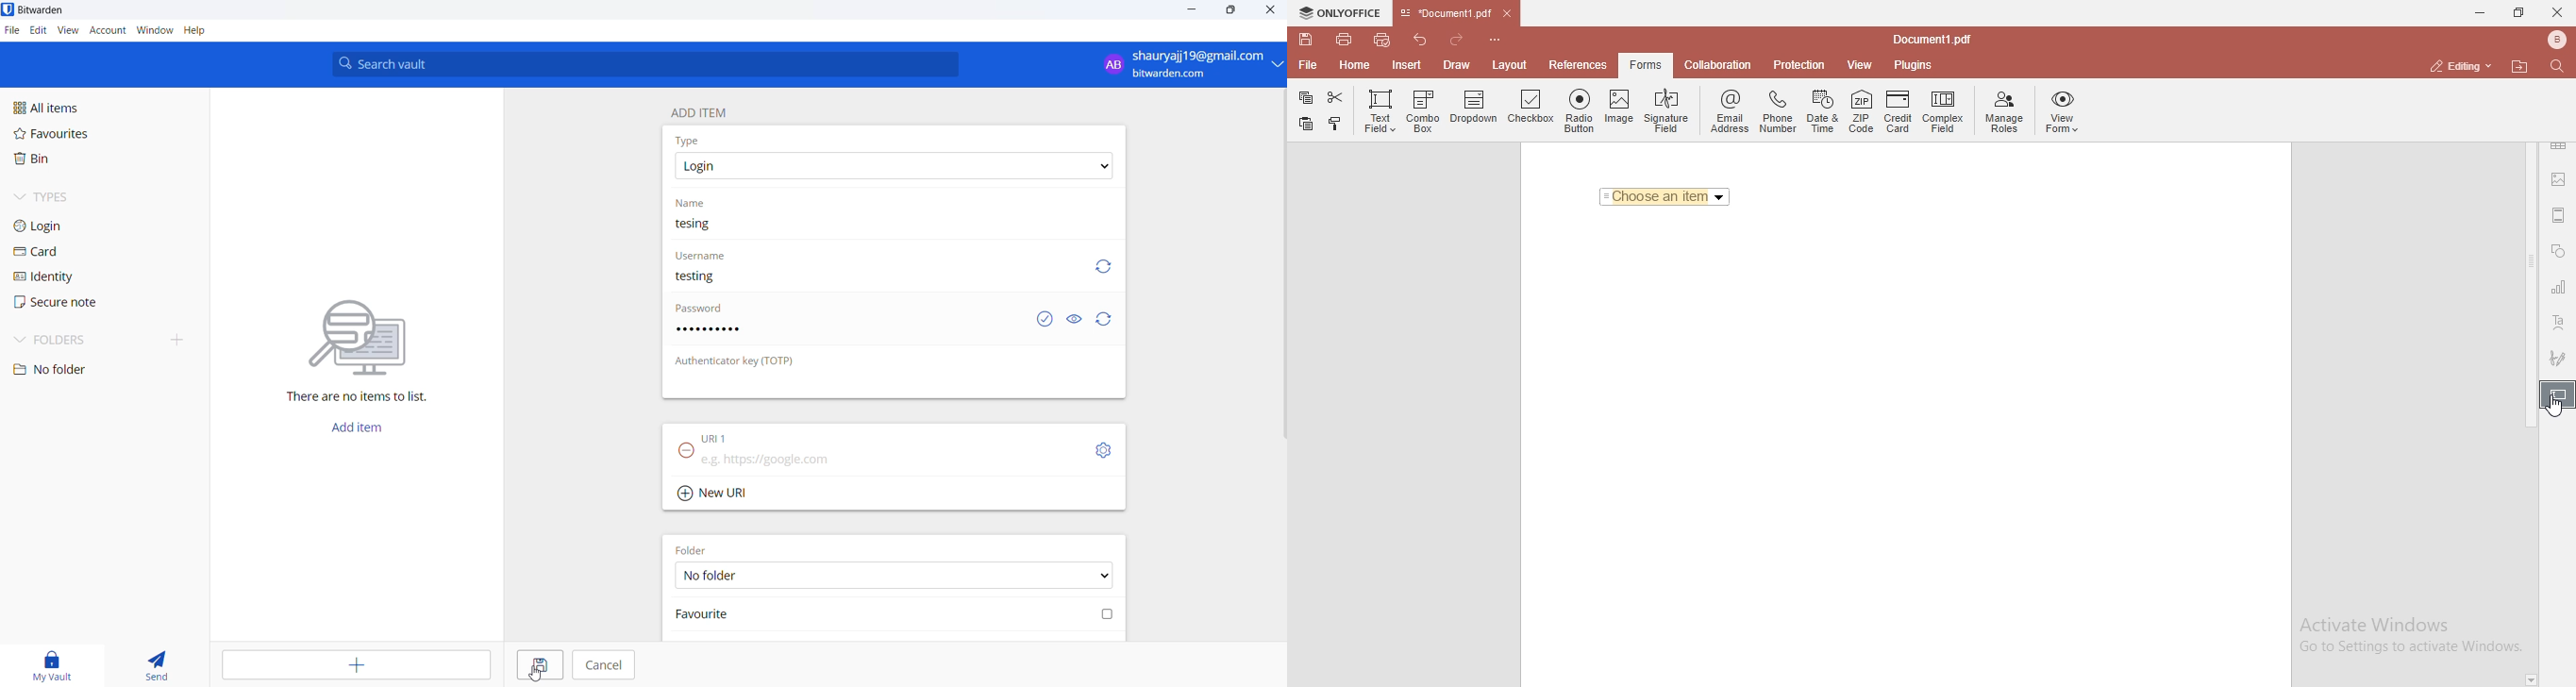 The image size is (2576, 700). I want to click on Home, so click(1356, 68).